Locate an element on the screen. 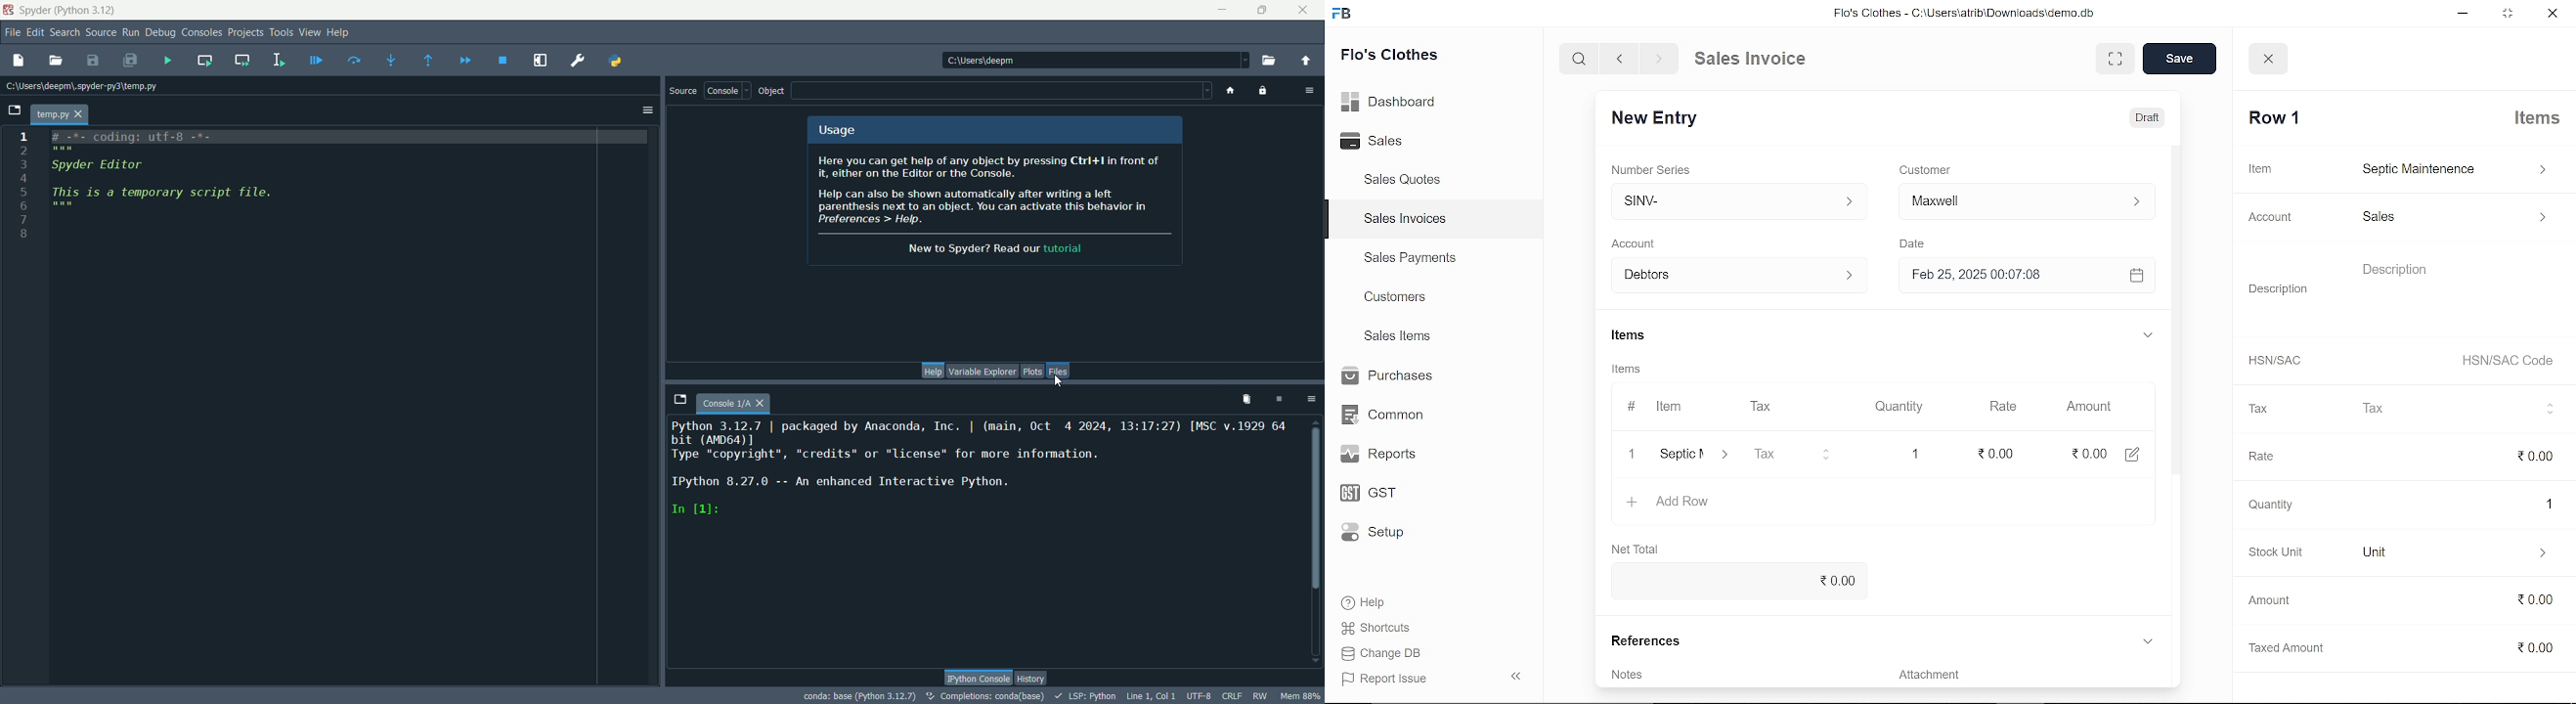  console text is located at coordinates (979, 470).